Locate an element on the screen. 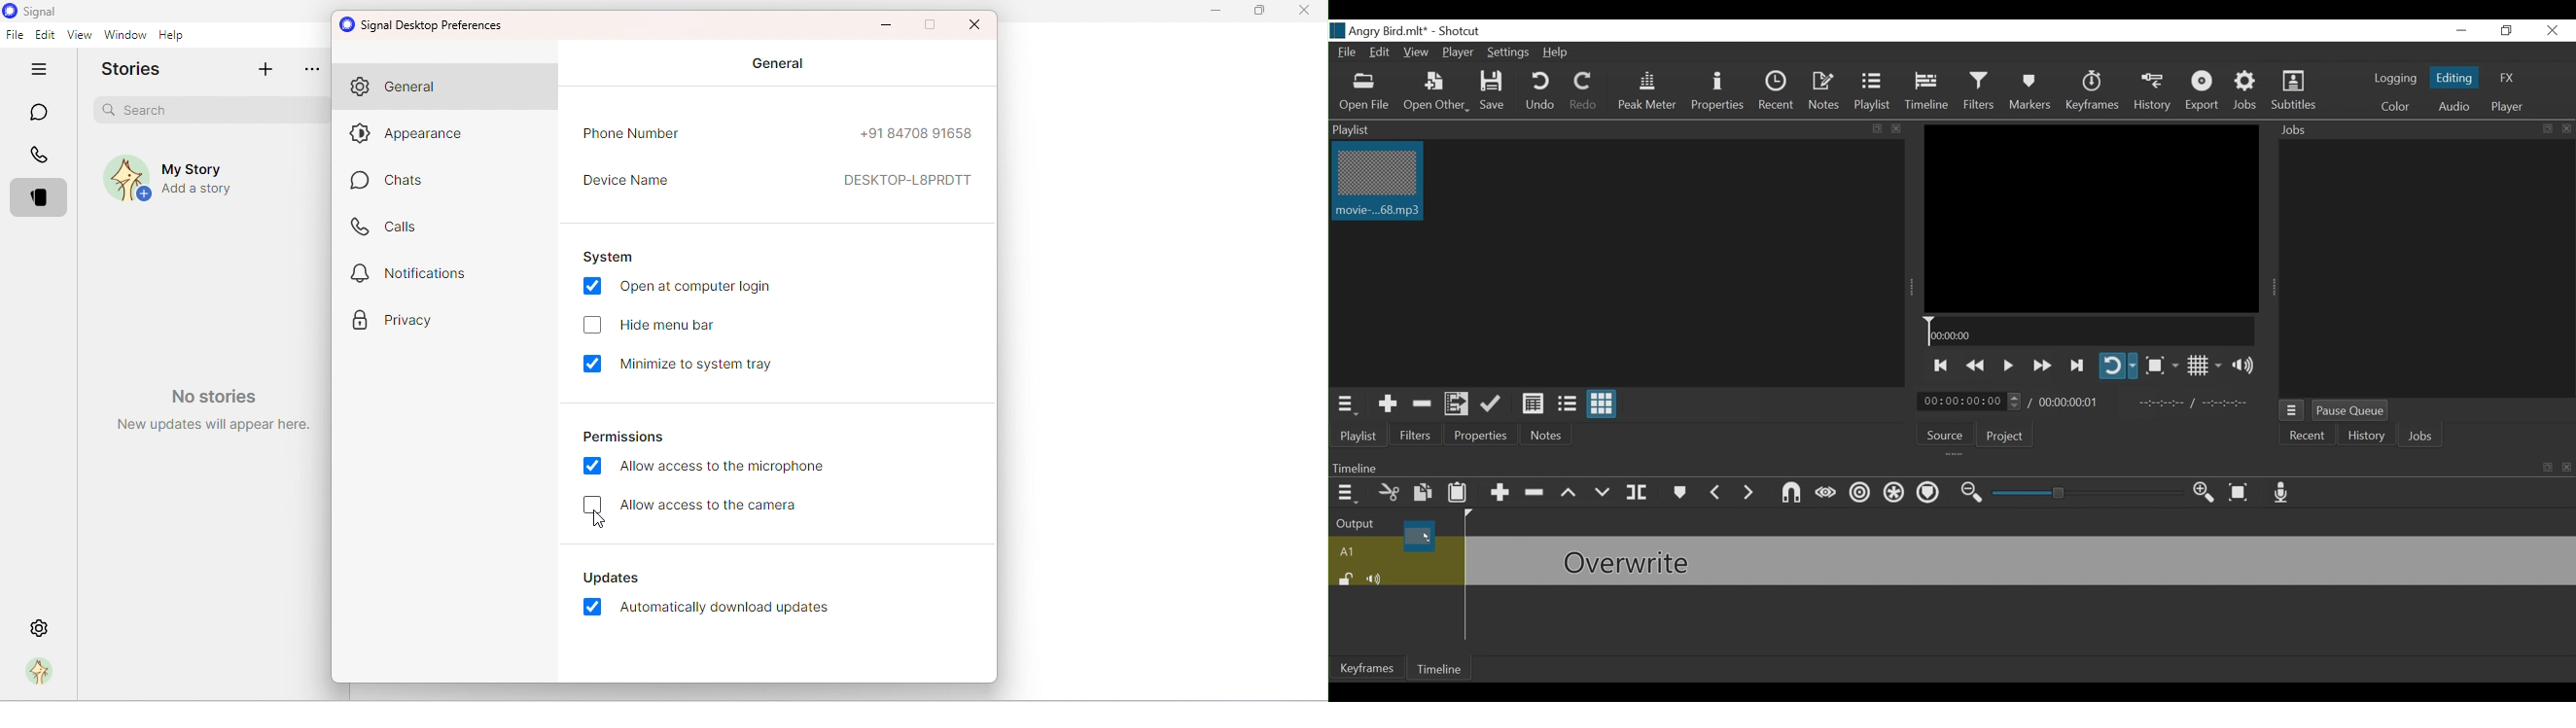 This screenshot has width=2576, height=728. Jobs is located at coordinates (2248, 92).